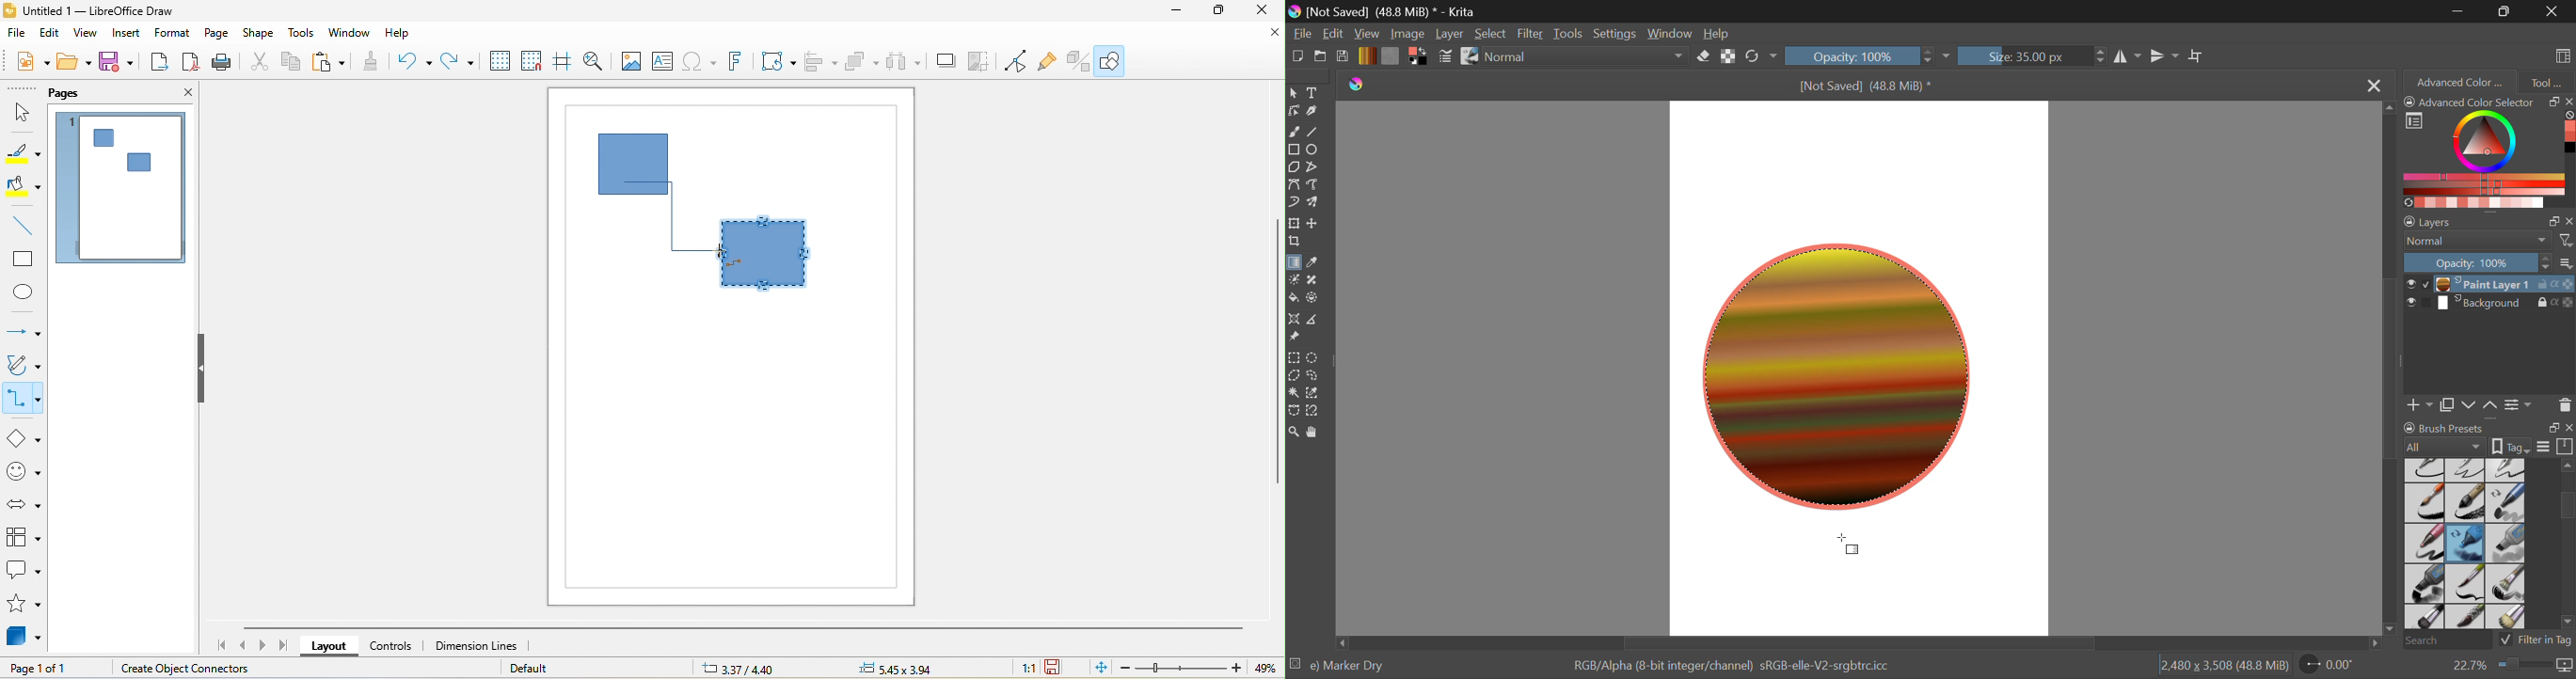  What do you see at coordinates (25, 604) in the screenshot?
I see `stars and banners` at bounding box center [25, 604].